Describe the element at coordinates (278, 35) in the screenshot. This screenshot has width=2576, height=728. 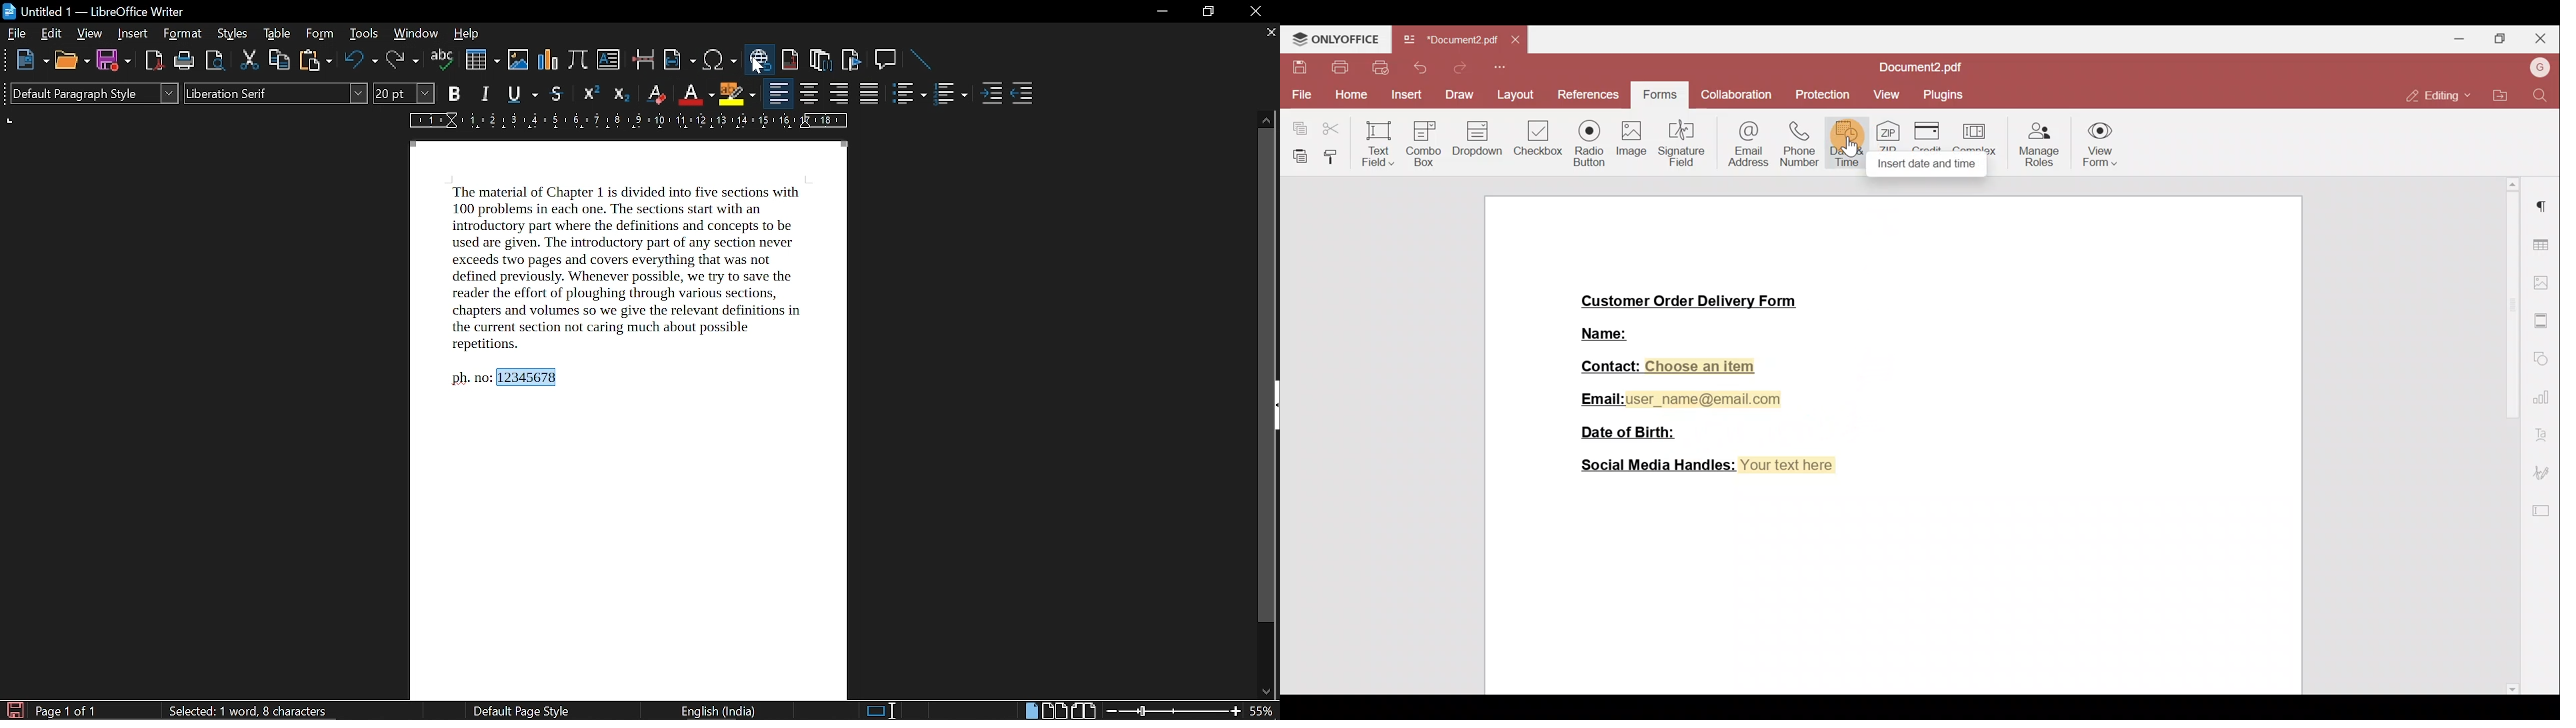
I see `table` at that location.